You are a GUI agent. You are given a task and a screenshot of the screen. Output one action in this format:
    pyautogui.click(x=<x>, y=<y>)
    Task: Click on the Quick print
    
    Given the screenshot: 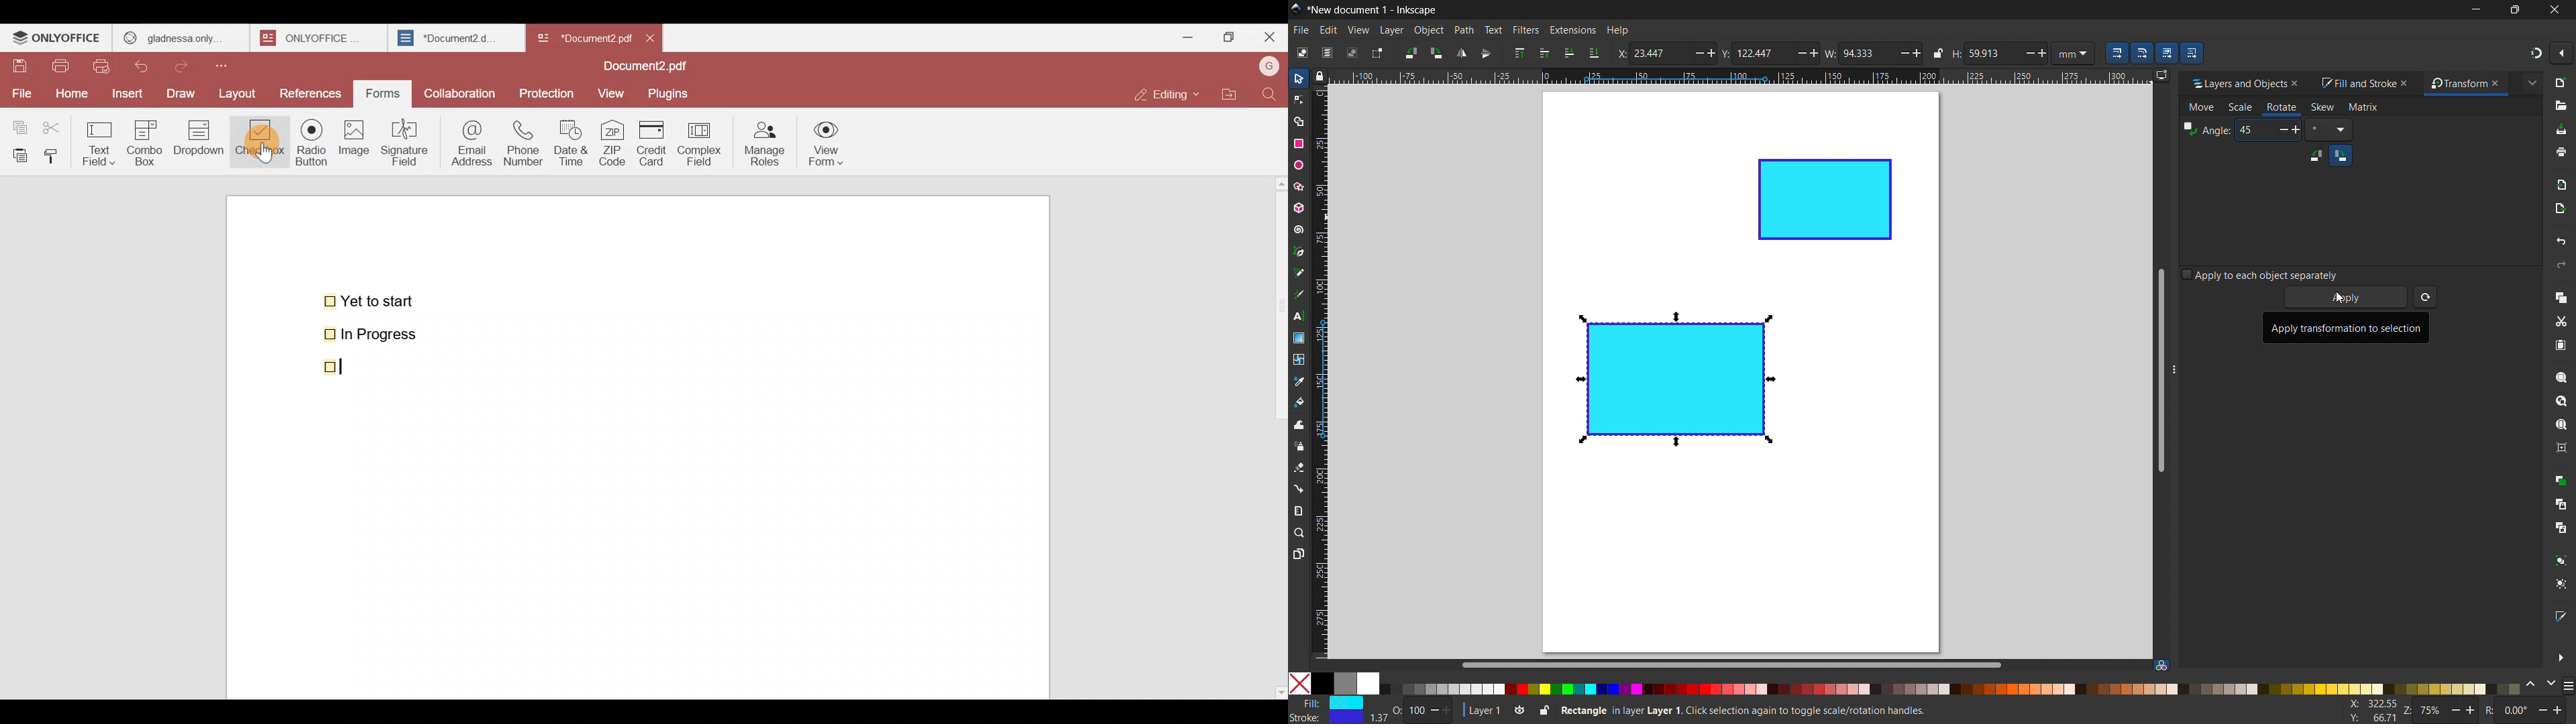 What is the action you would take?
    pyautogui.click(x=105, y=66)
    